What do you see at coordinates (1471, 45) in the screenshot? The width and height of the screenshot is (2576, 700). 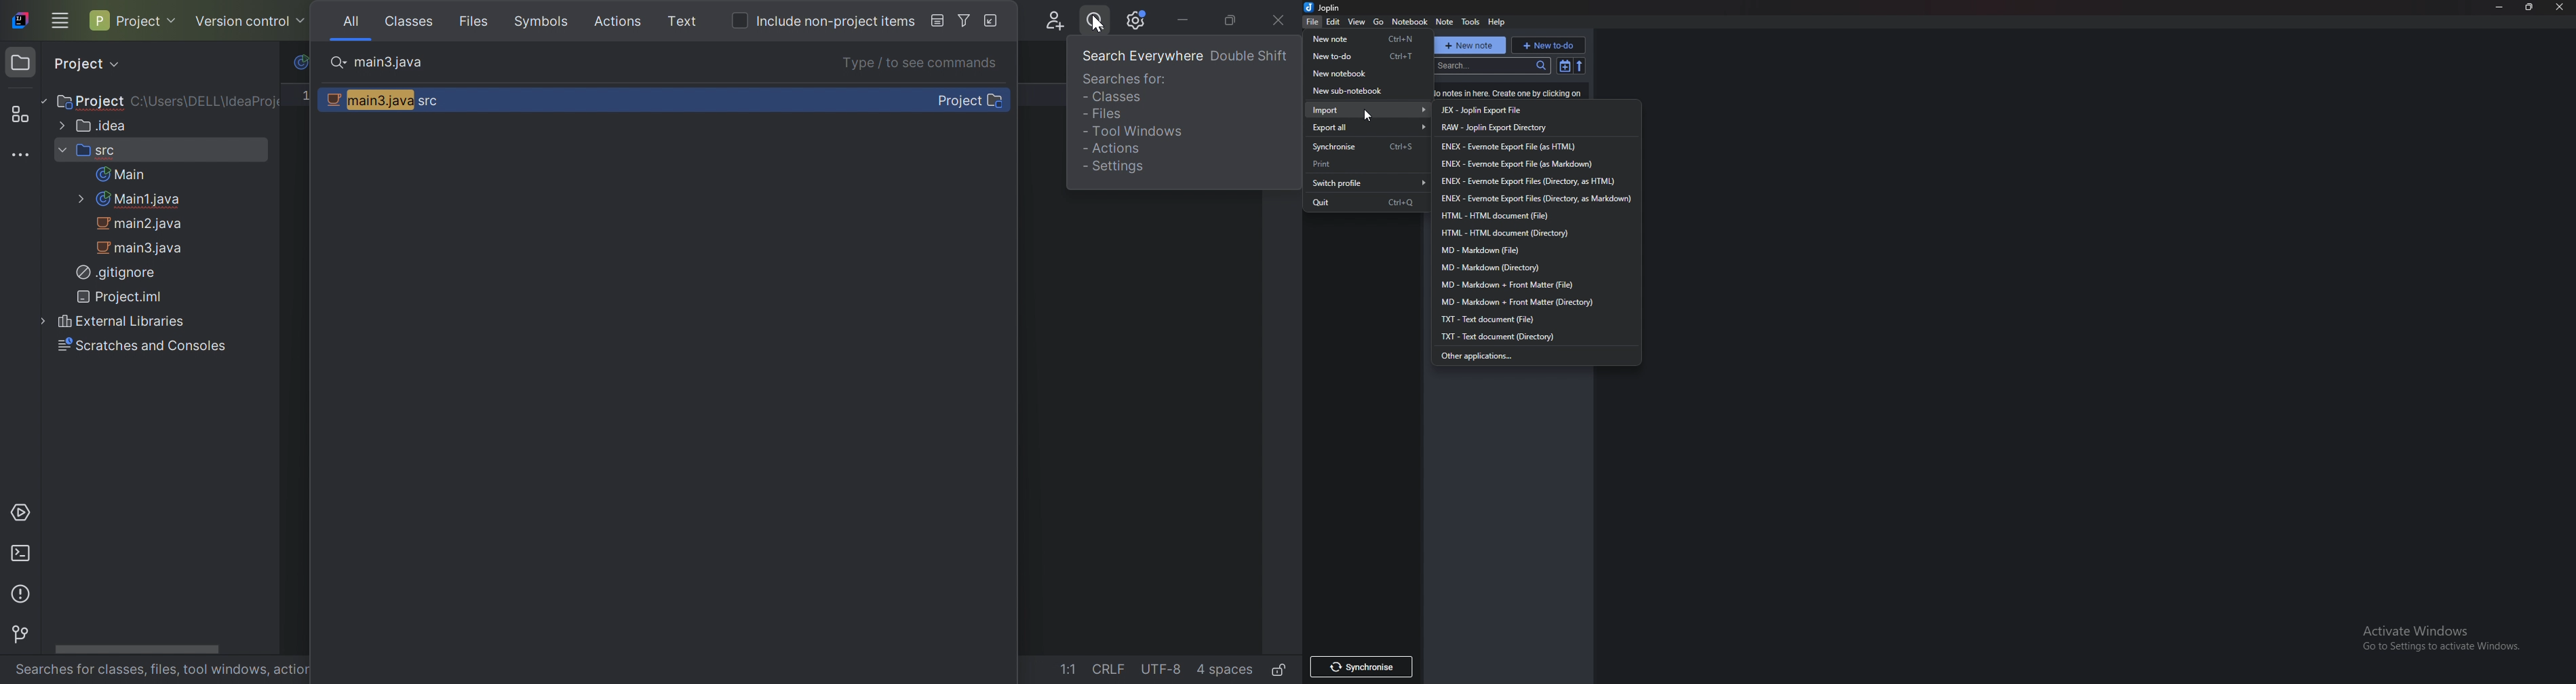 I see `New note` at bounding box center [1471, 45].